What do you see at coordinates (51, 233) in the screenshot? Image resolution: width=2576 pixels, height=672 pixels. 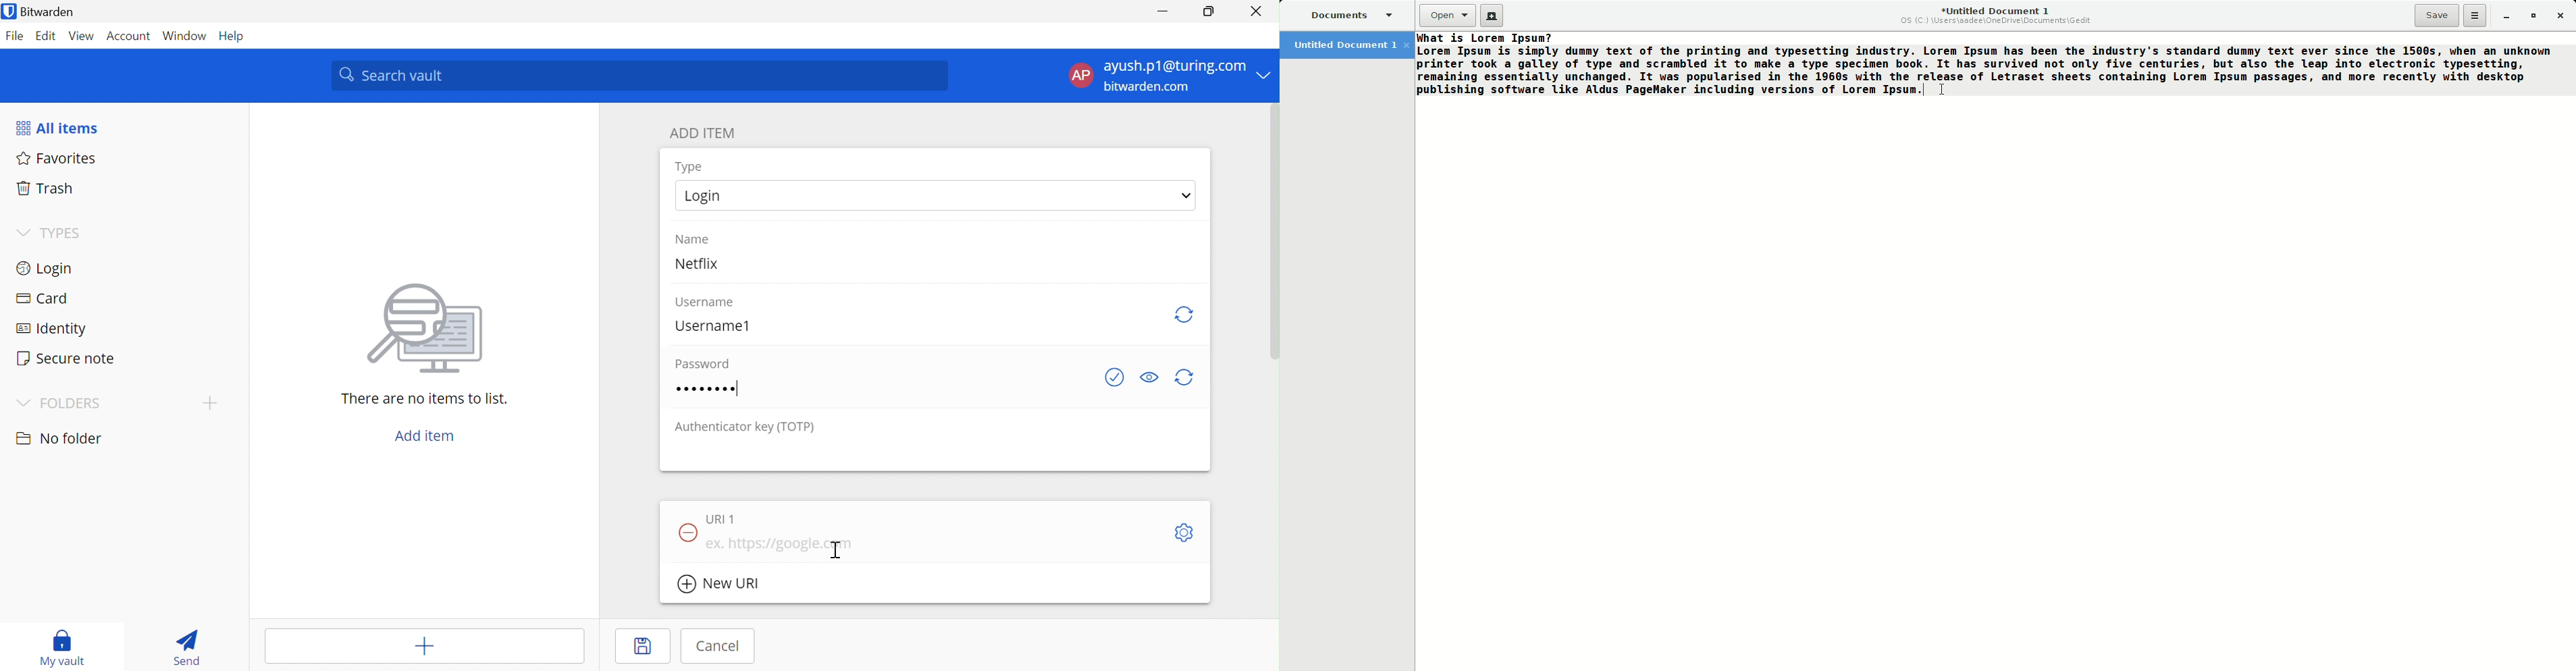 I see `TYPES` at bounding box center [51, 233].